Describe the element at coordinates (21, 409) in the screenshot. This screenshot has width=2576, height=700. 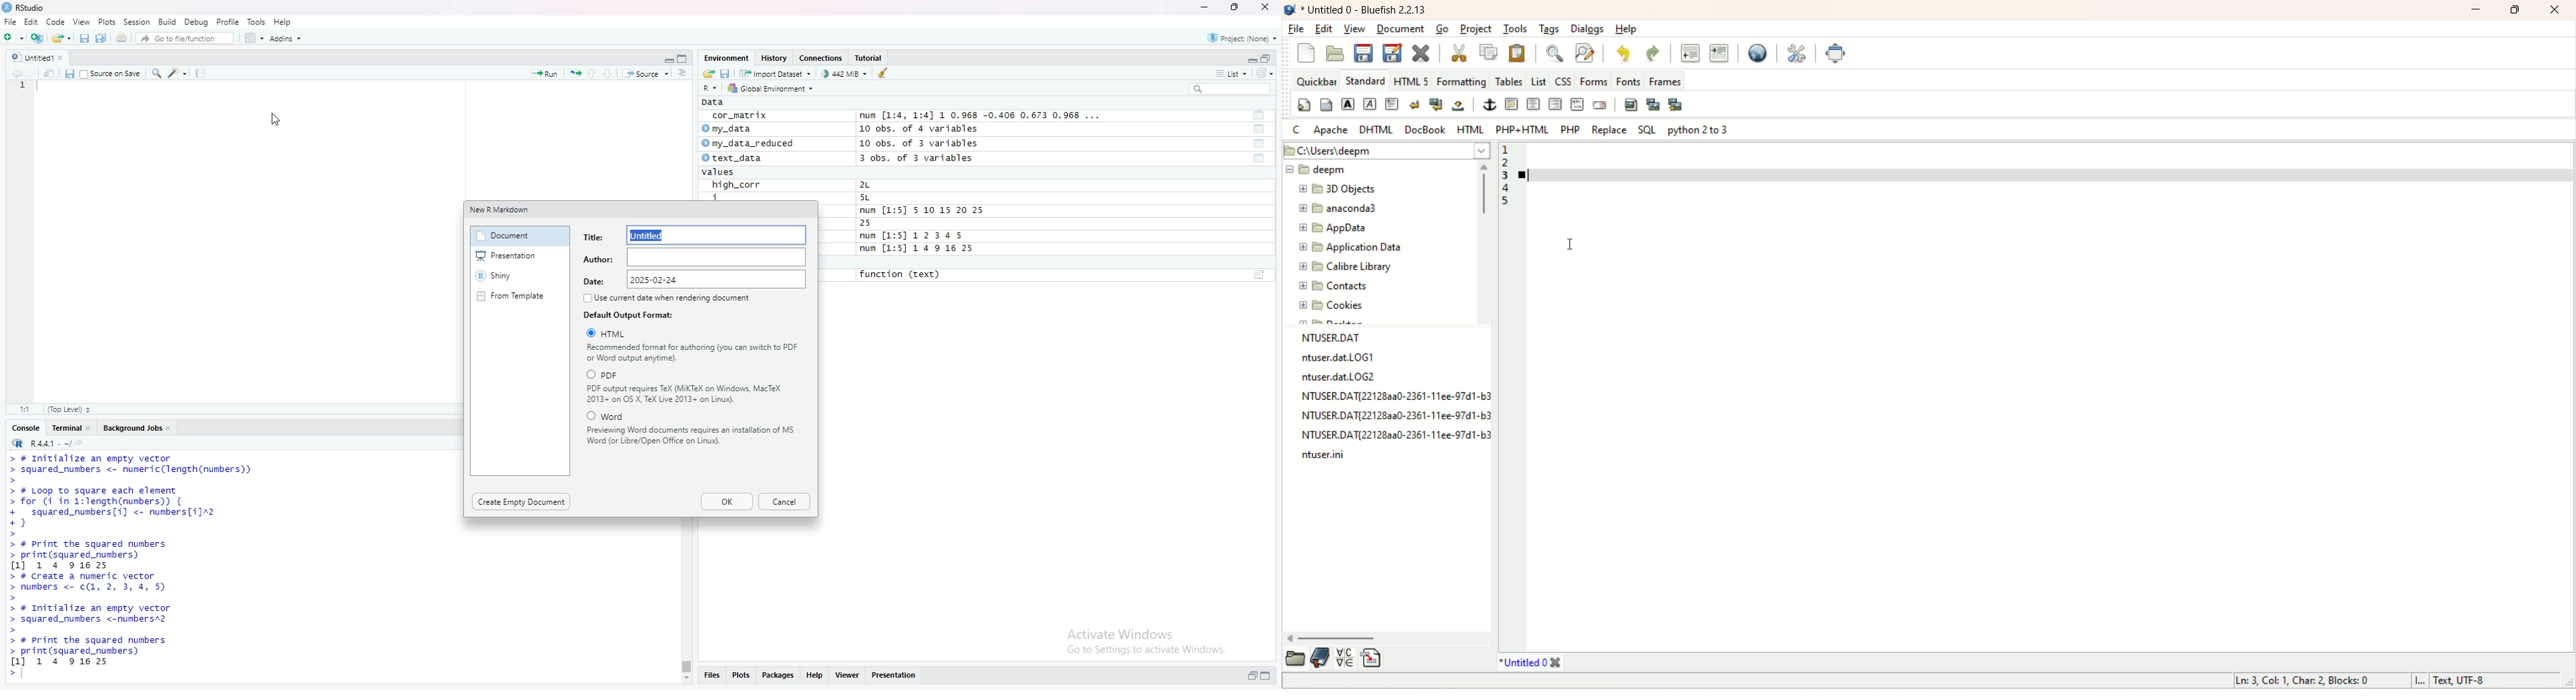
I see `1:1` at that location.